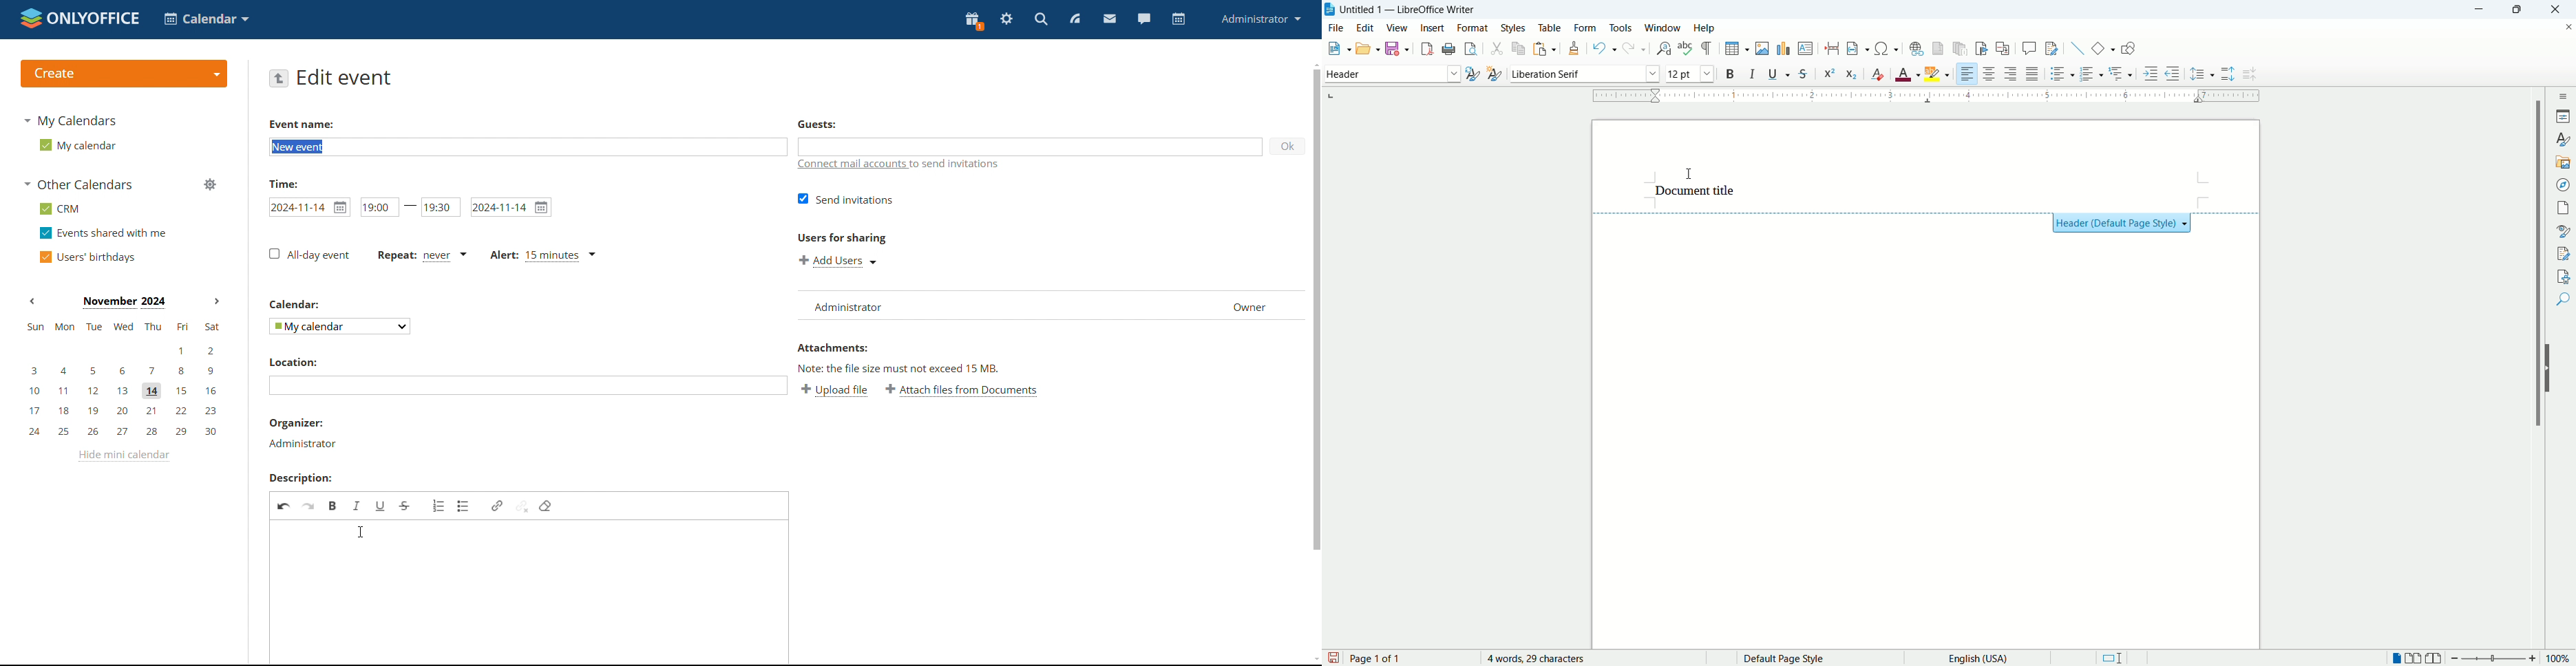 This screenshot has height=672, width=2576. Describe the element at coordinates (1697, 190) in the screenshot. I see `header text` at that location.